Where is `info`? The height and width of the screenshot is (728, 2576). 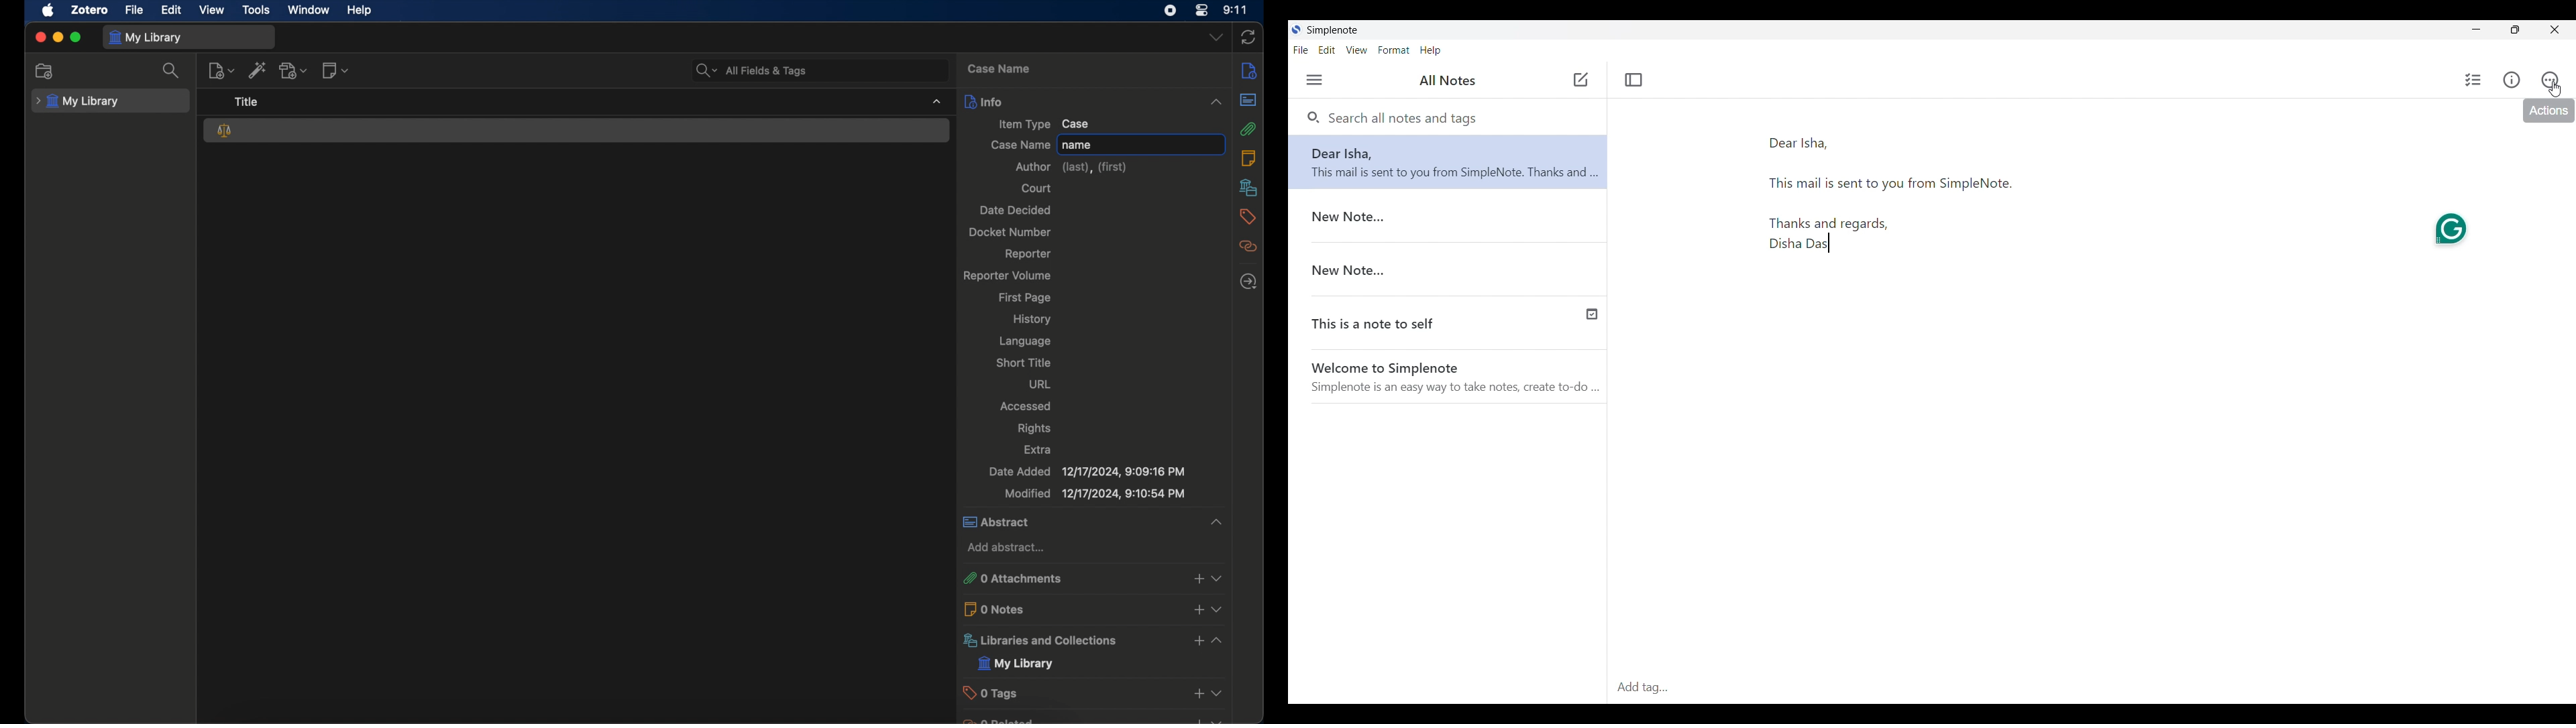
info is located at coordinates (1096, 100).